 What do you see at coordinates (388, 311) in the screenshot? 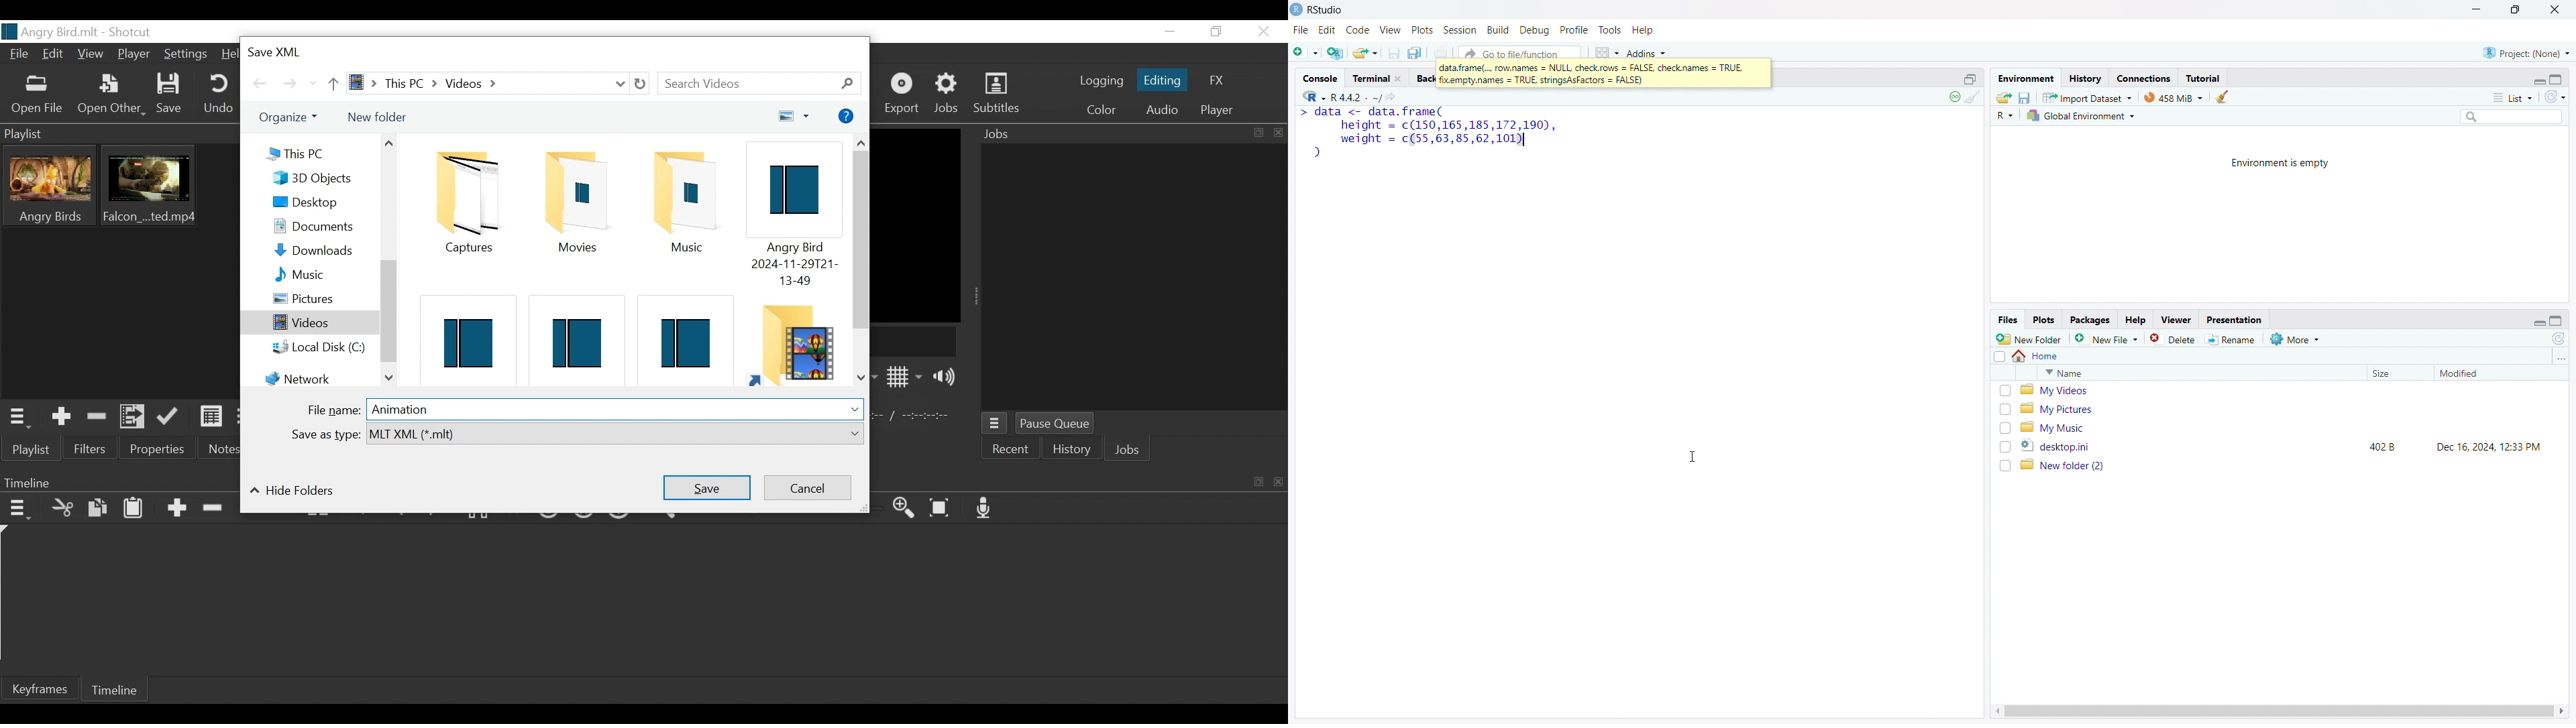
I see `Vertical Scroll bar` at bounding box center [388, 311].